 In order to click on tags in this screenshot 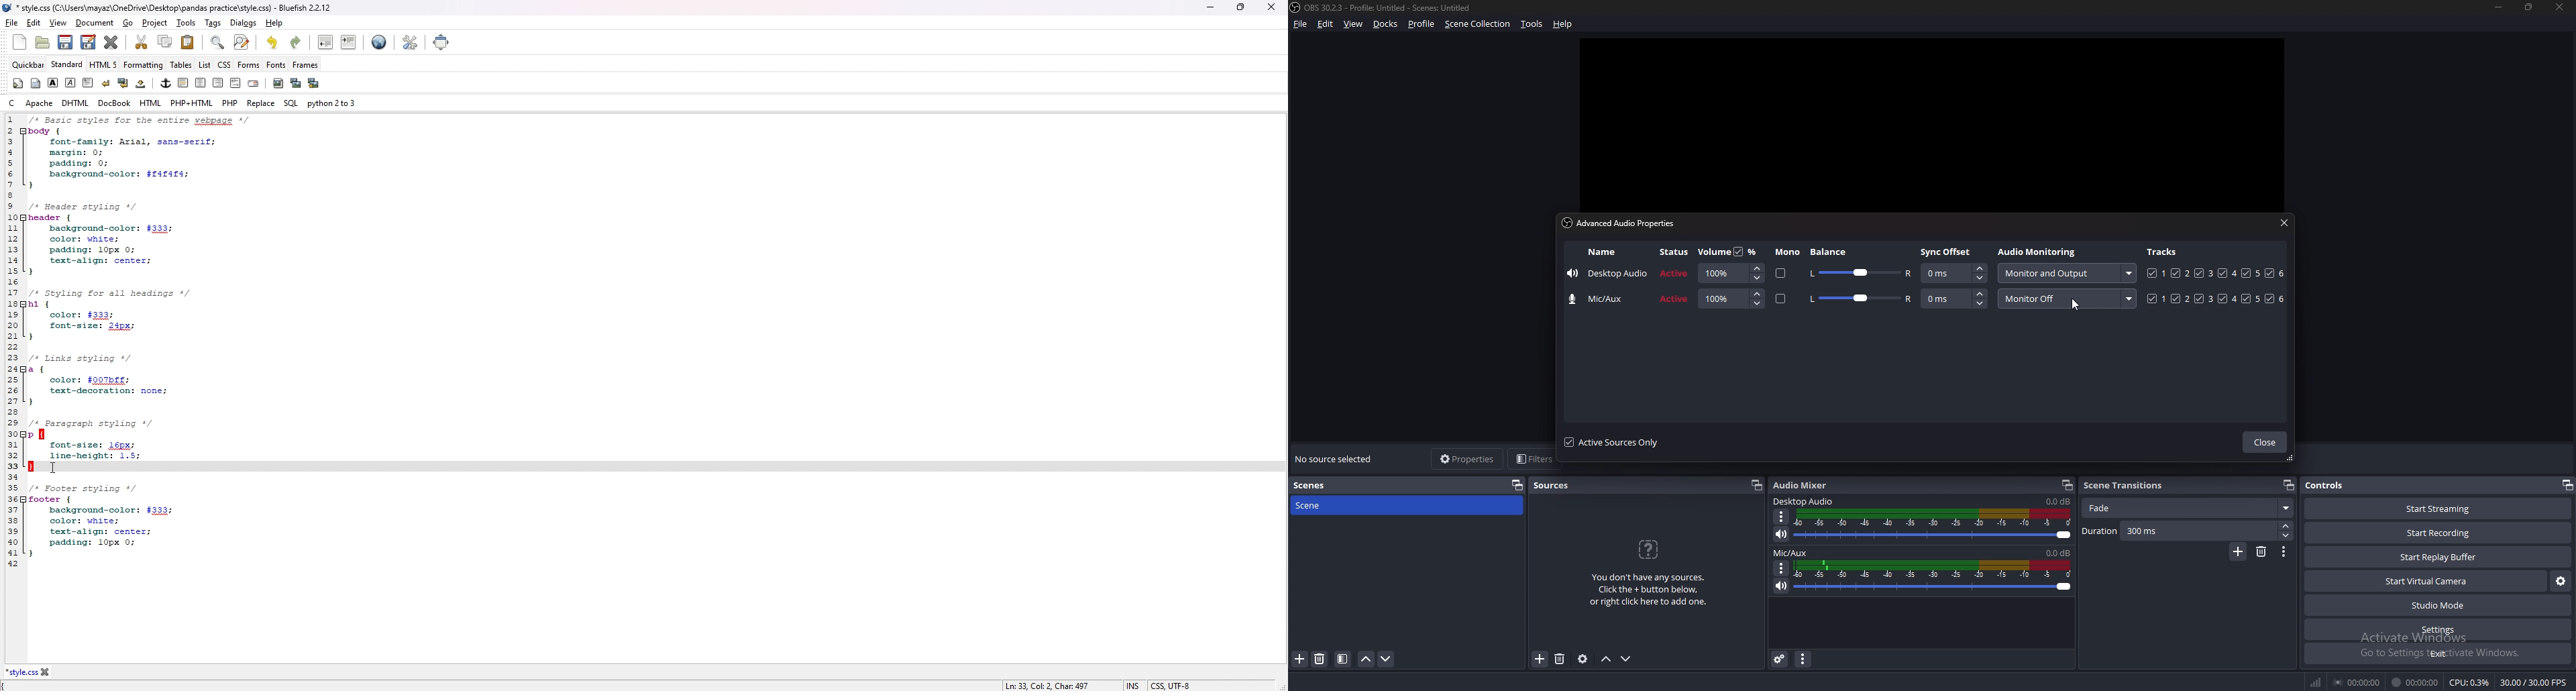, I will do `click(211, 22)`.